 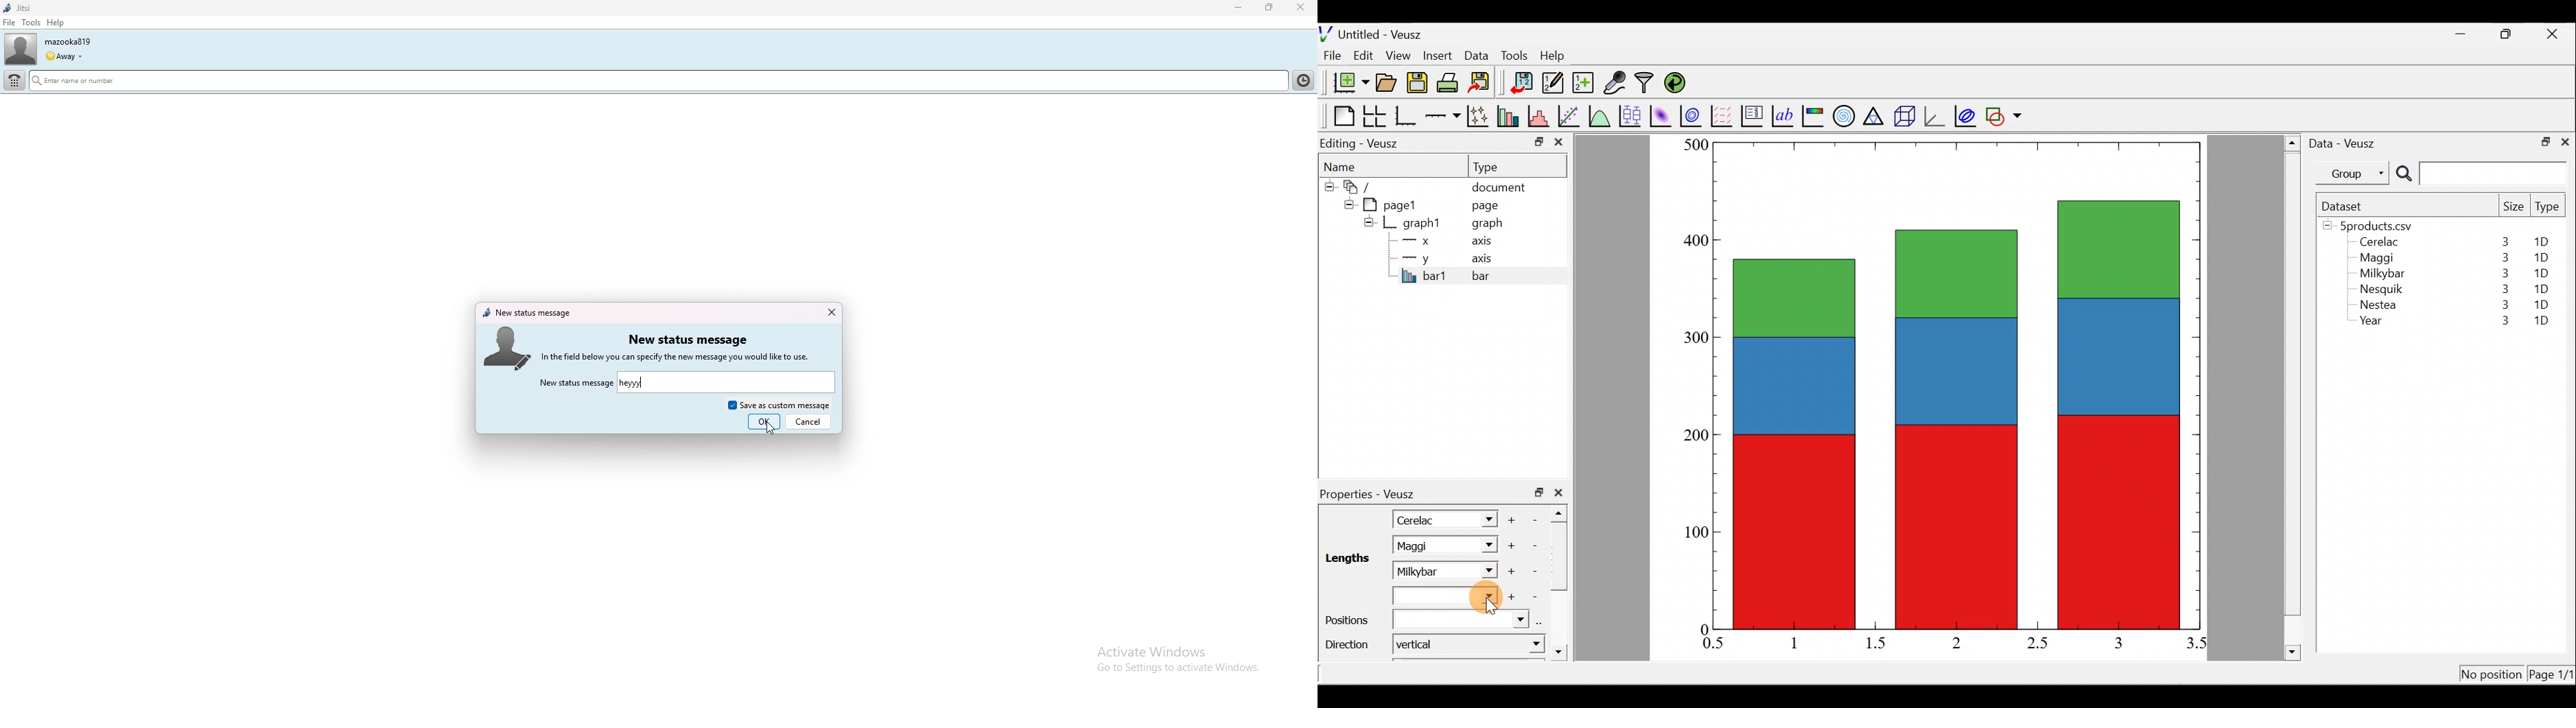 I want to click on Milkybar, so click(x=1429, y=571).